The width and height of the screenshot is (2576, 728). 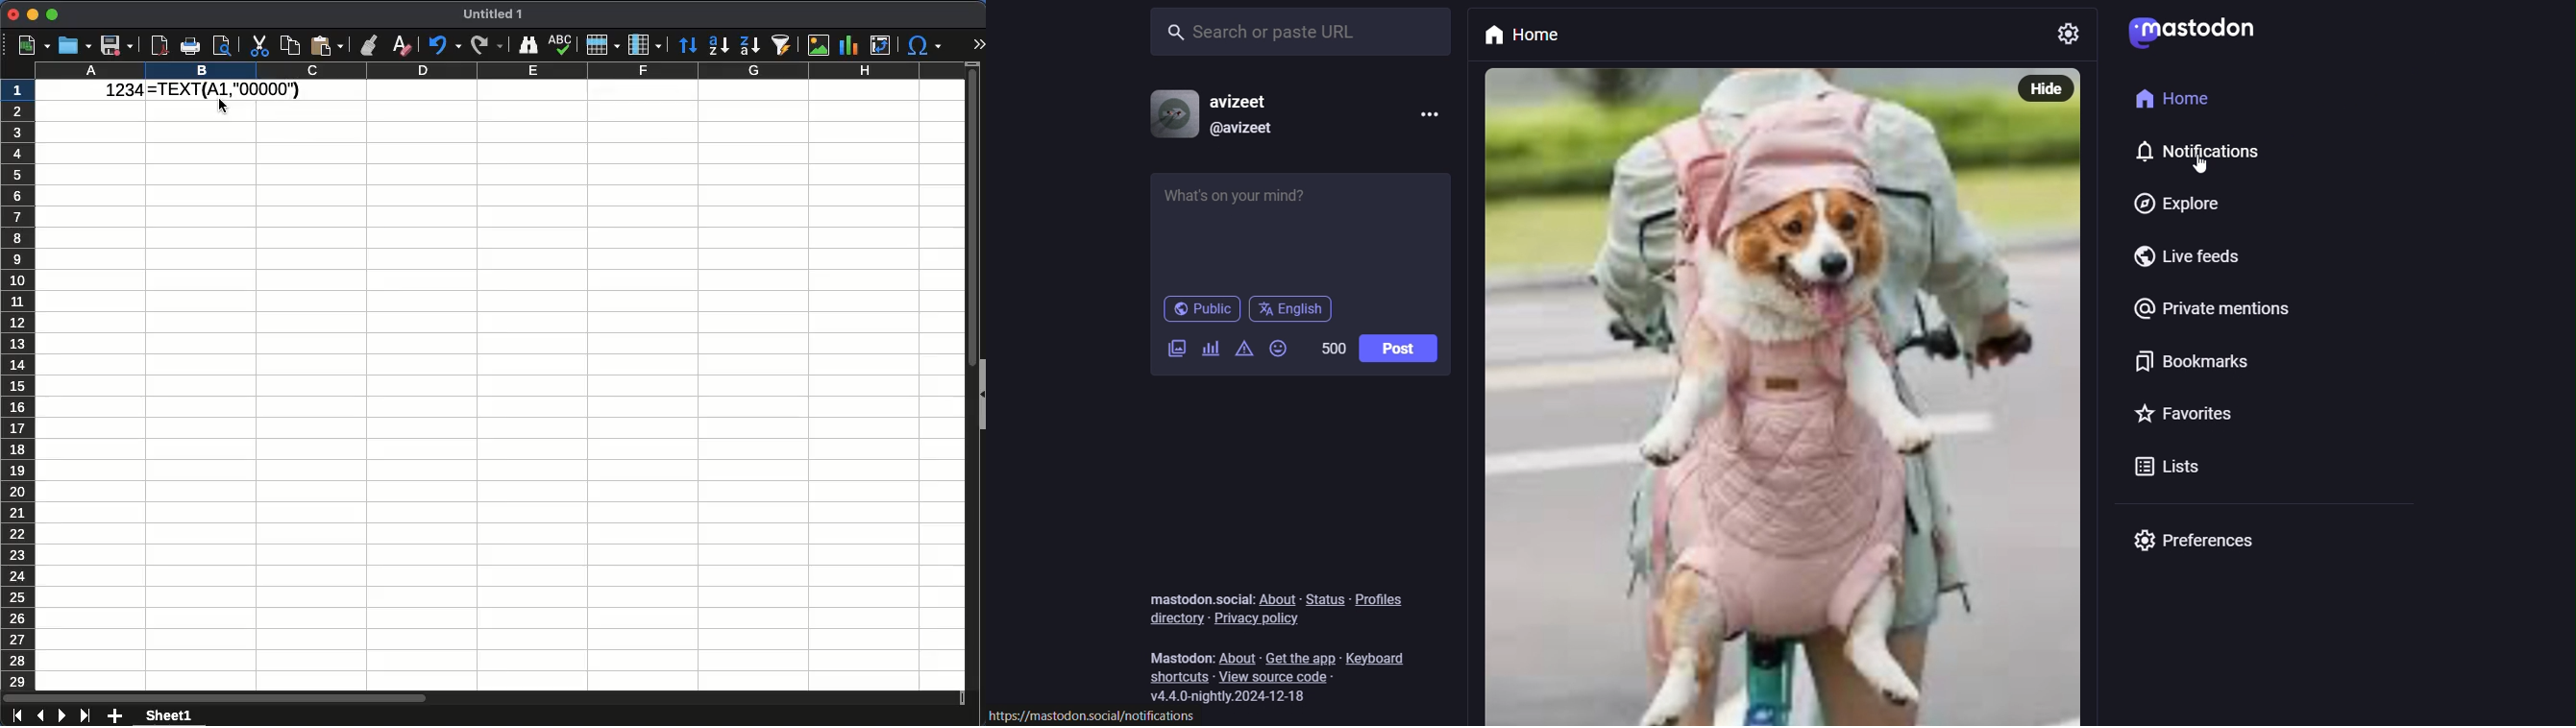 I want to click on @username, so click(x=1243, y=128).